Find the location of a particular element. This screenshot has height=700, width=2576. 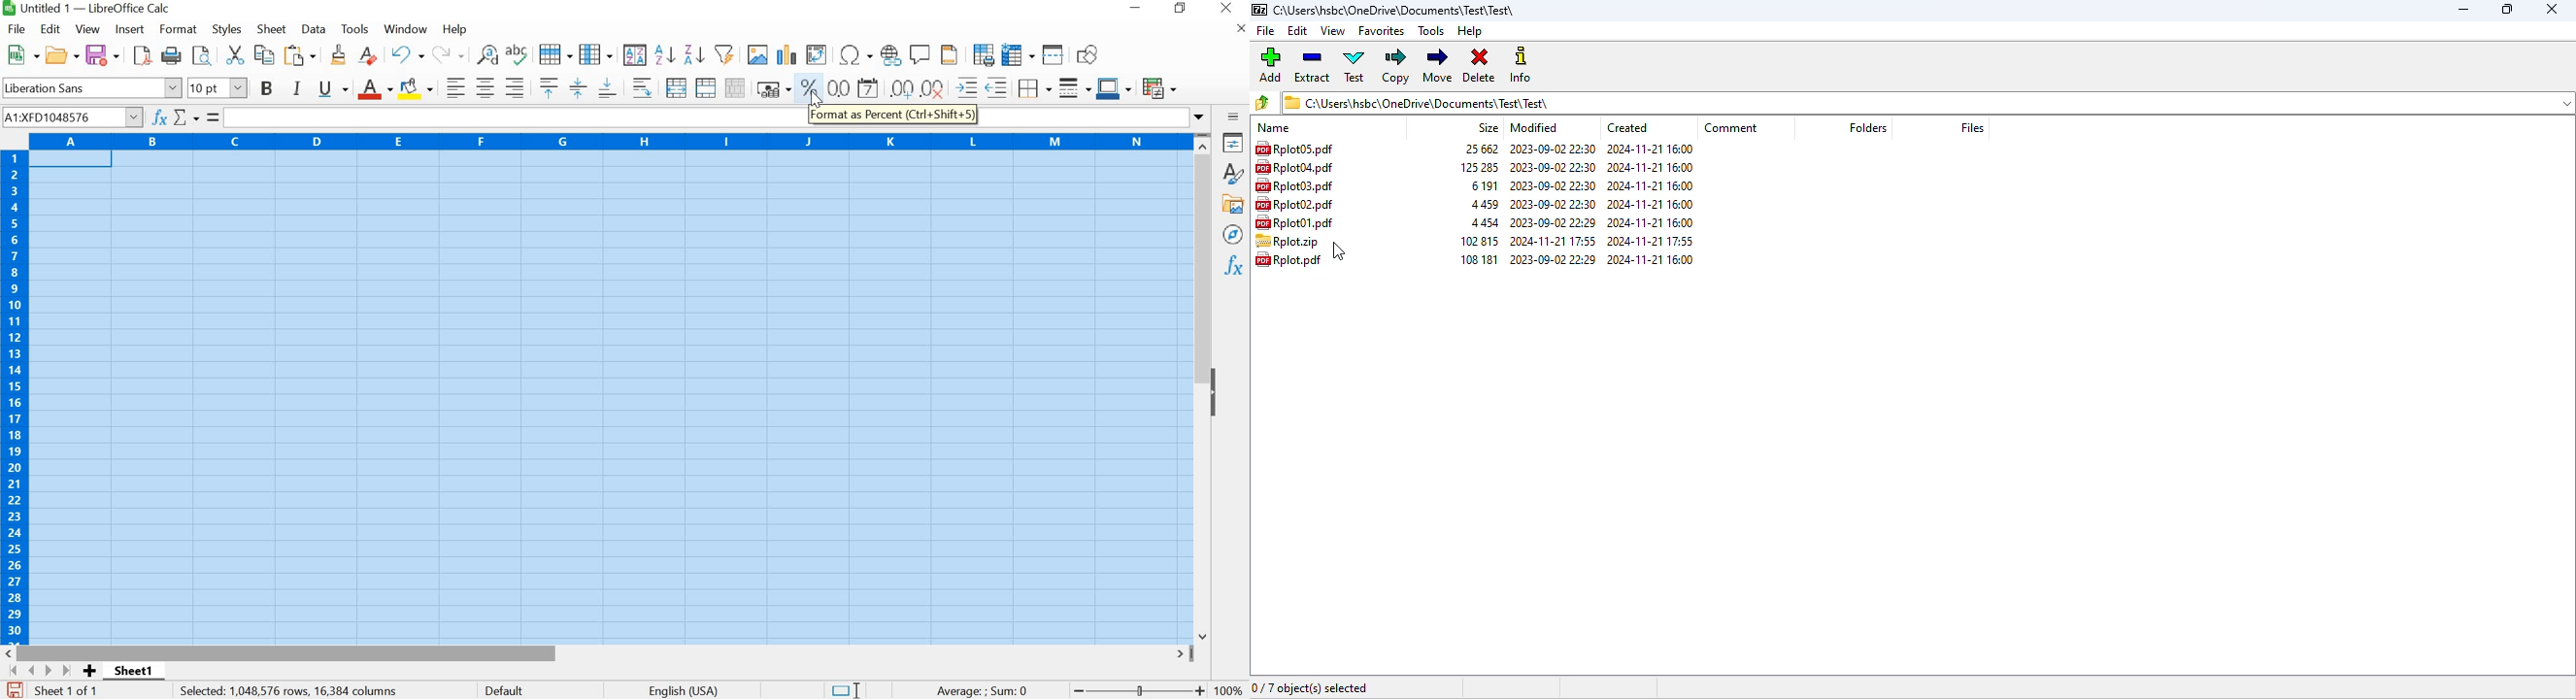

COPY is located at coordinates (262, 55).